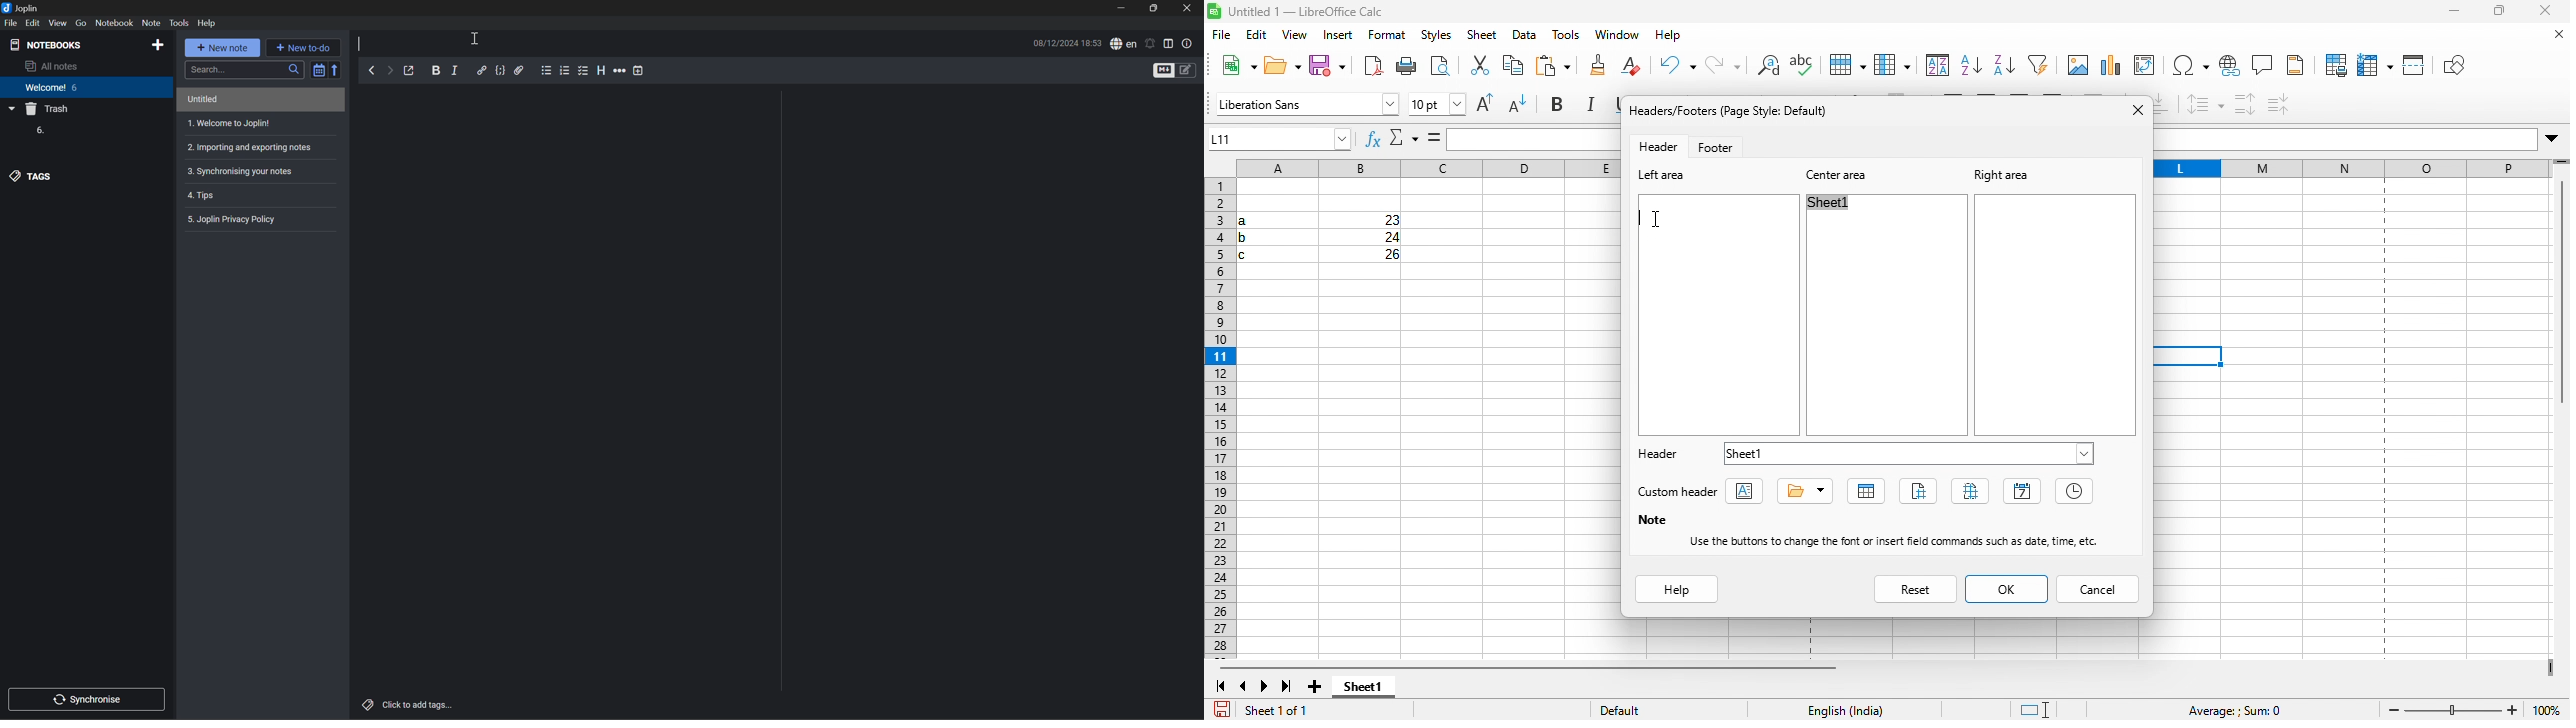 The image size is (2576, 728). What do you see at coordinates (637, 70) in the screenshot?
I see `Insert time` at bounding box center [637, 70].